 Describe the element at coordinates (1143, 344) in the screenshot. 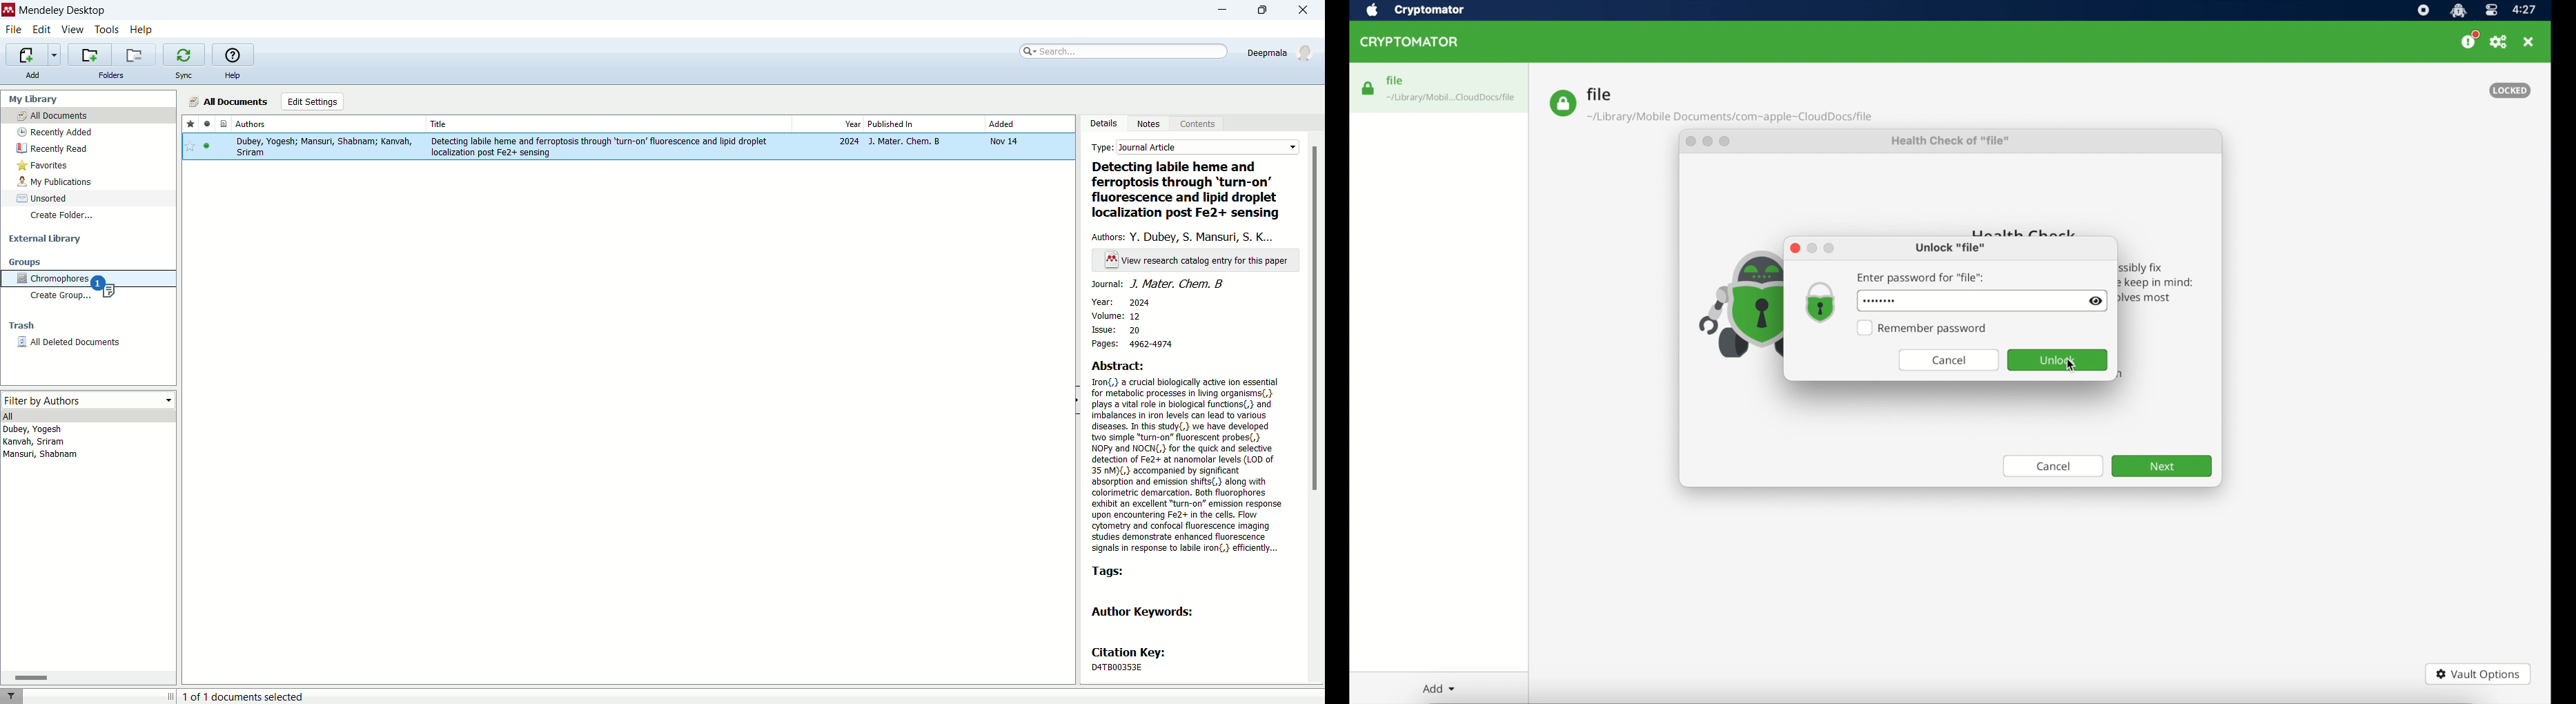

I see `pages: 4962-4974` at that location.